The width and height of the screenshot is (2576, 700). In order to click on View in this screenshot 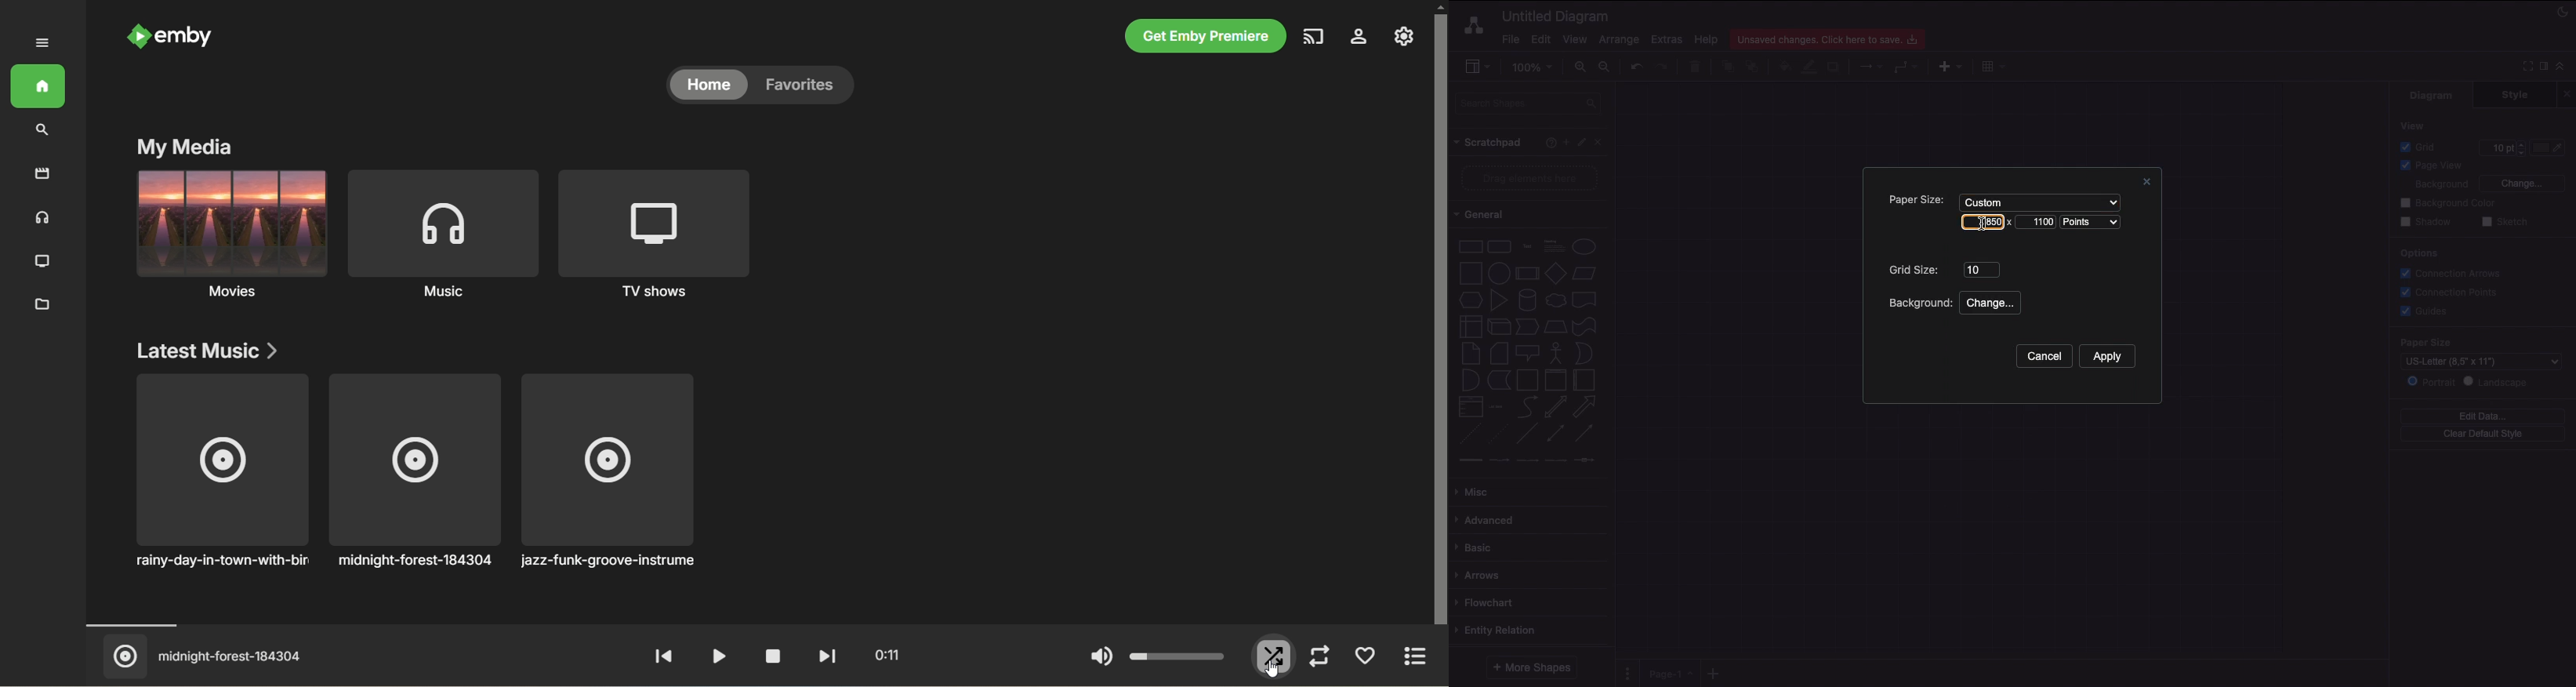, I will do `click(2414, 125)`.